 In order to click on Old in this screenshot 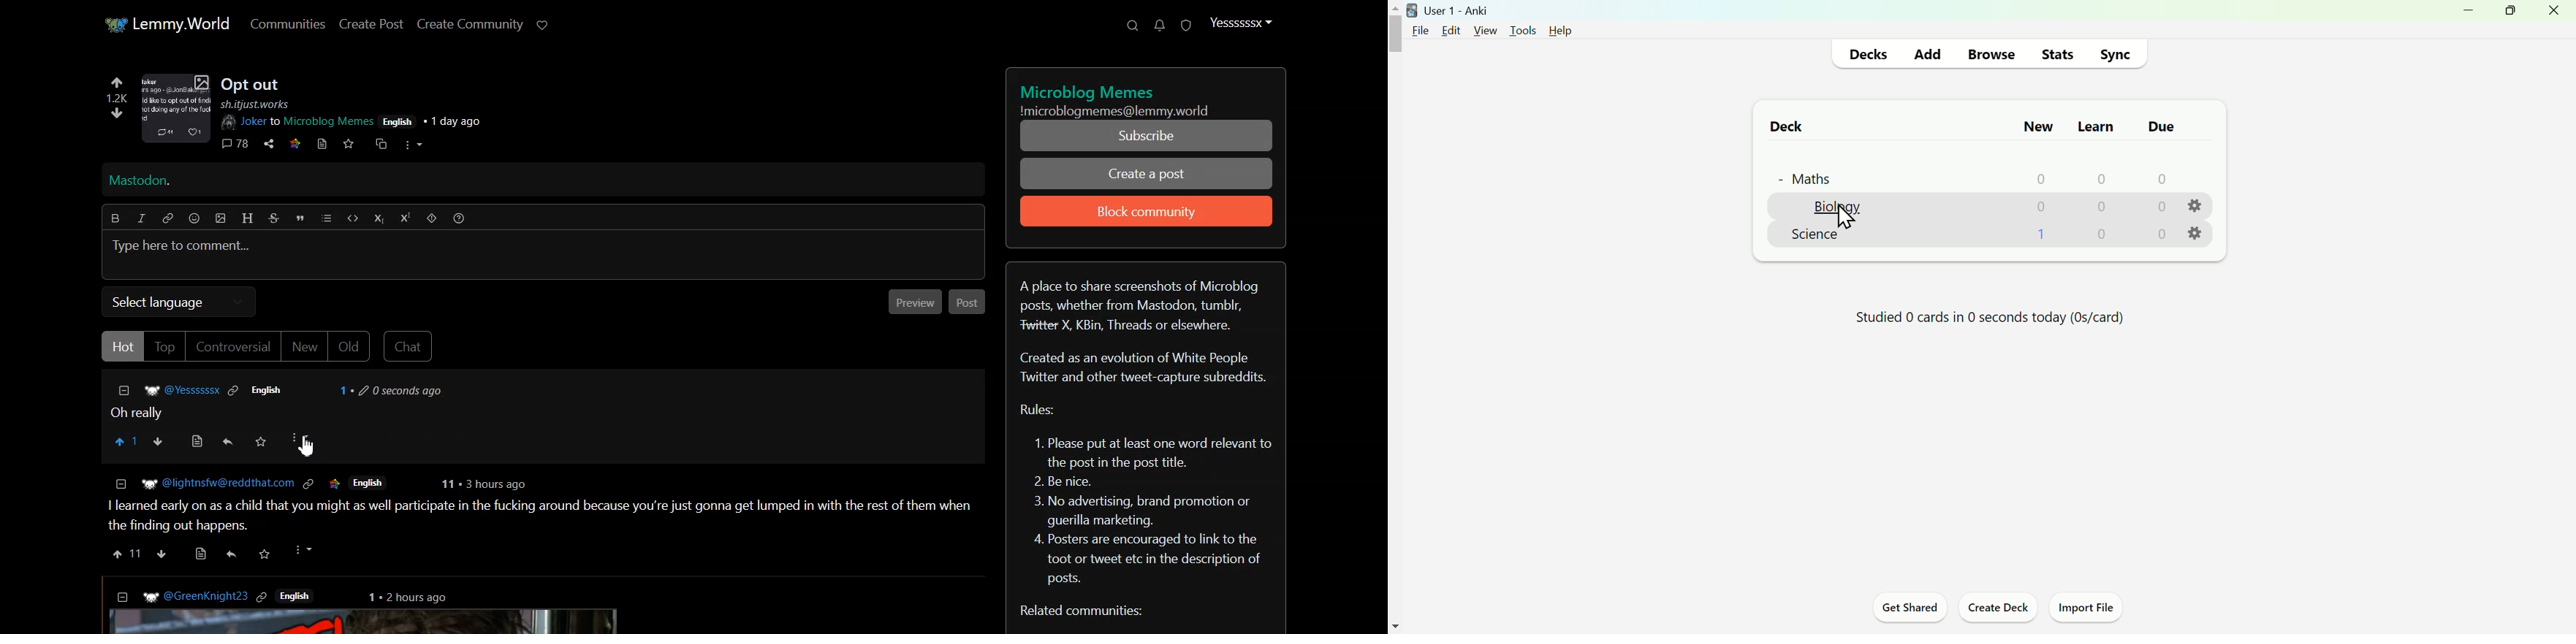, I will do `click(350, 346)`.